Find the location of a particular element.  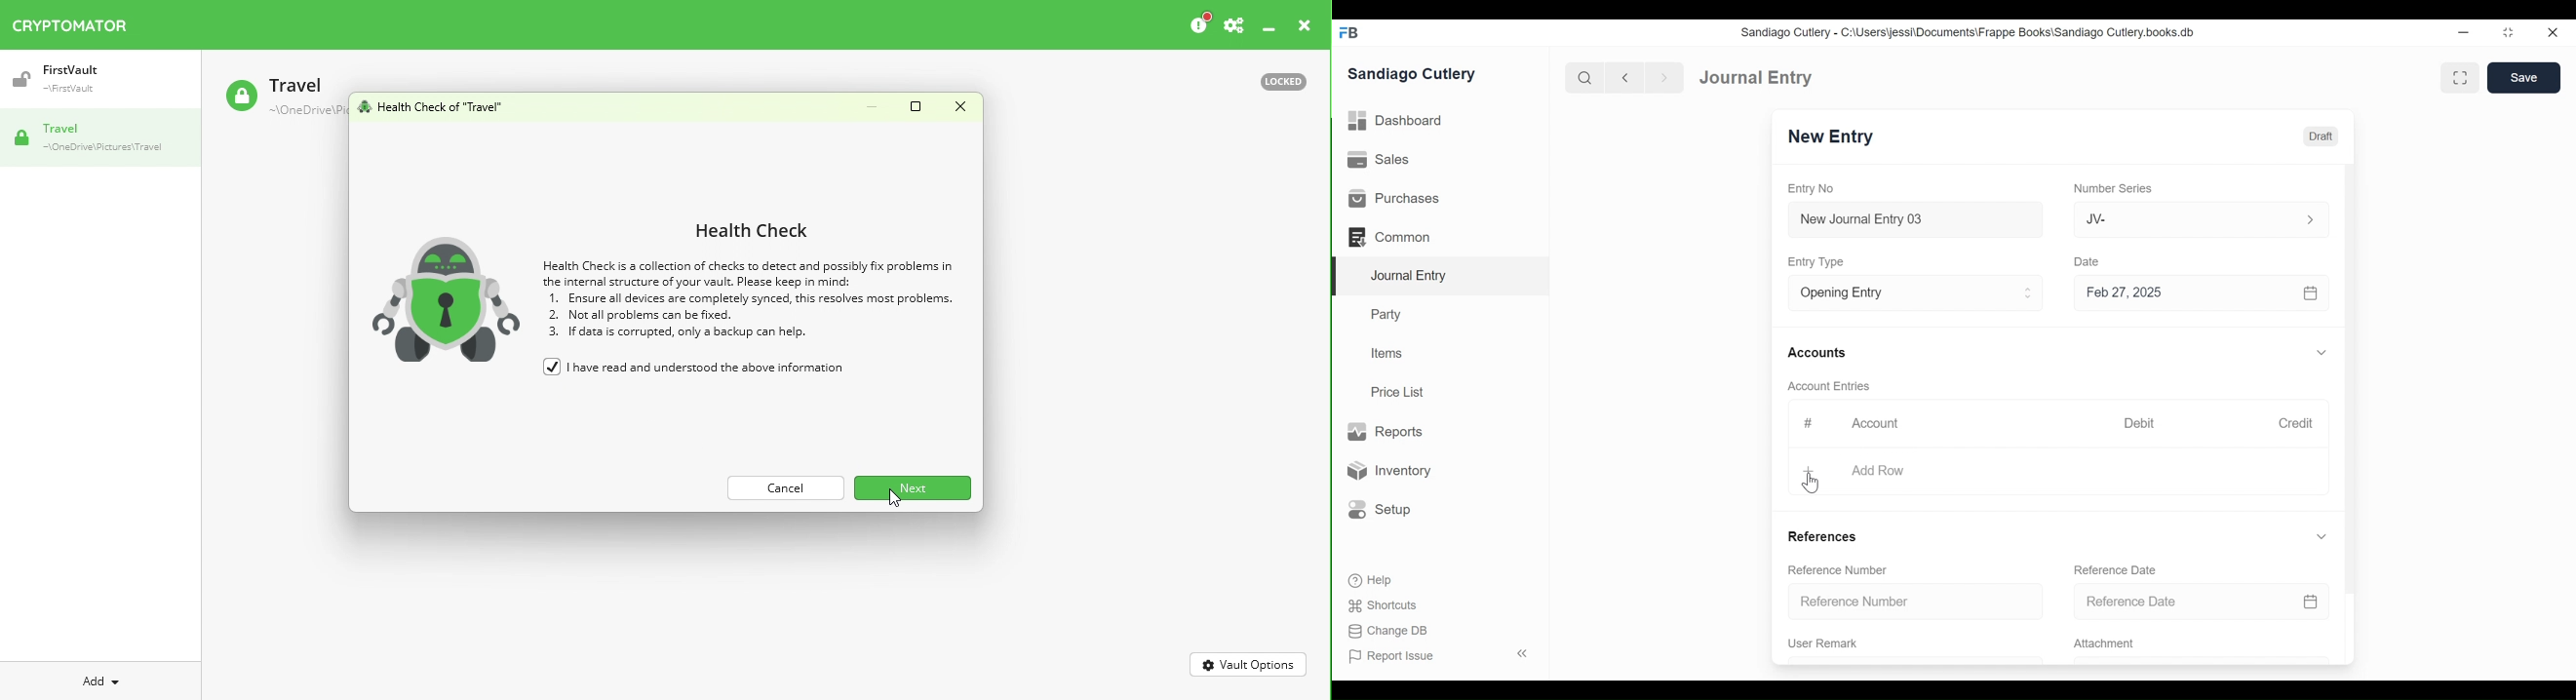

Expand is located at coordinates (2324, 352).